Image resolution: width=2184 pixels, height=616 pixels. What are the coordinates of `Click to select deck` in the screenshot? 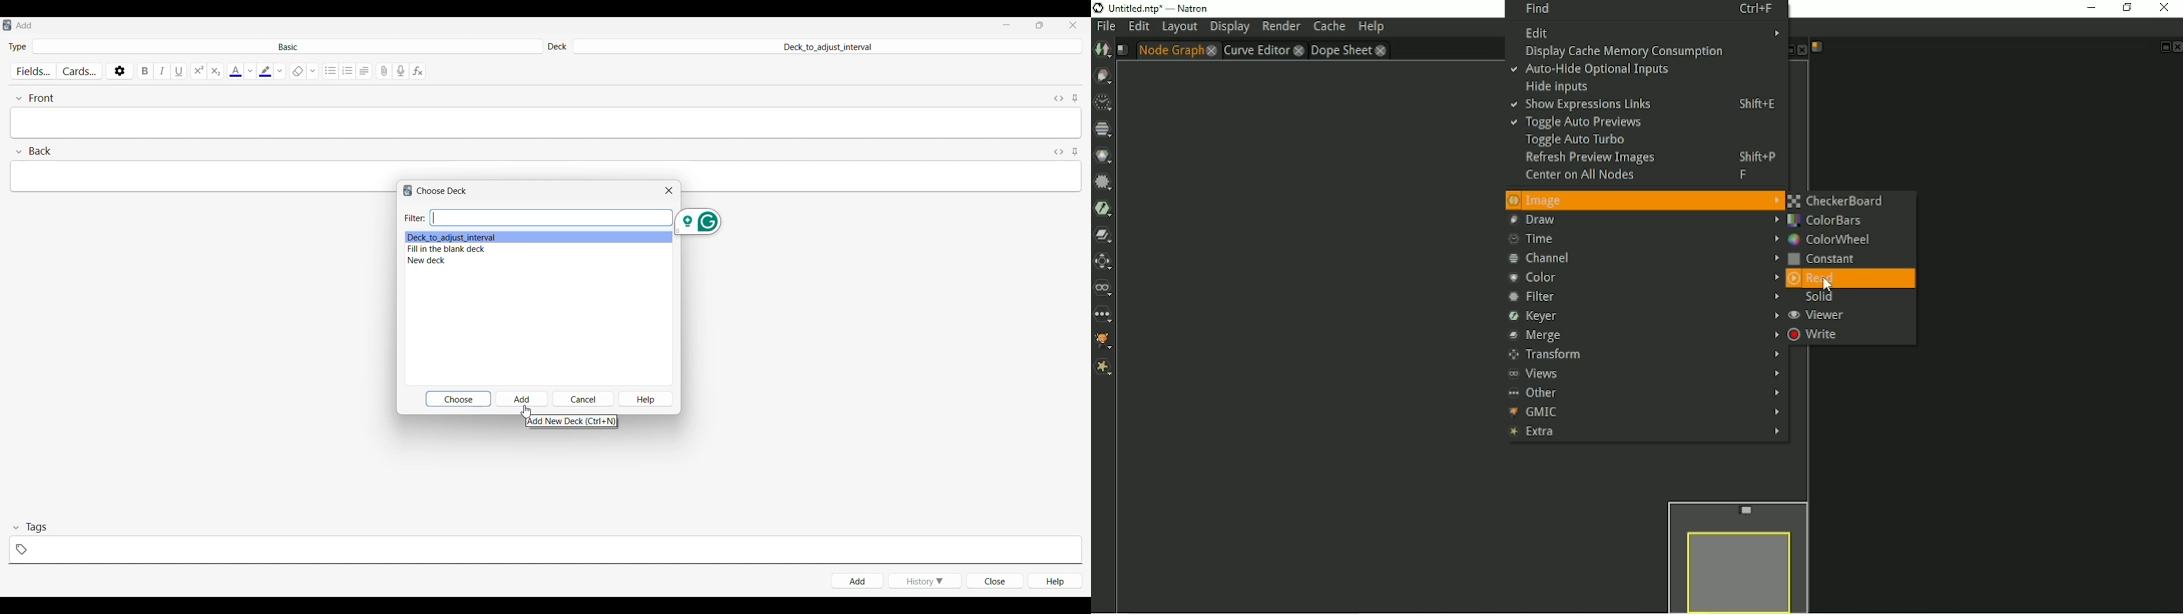 It's located at (827, 47).